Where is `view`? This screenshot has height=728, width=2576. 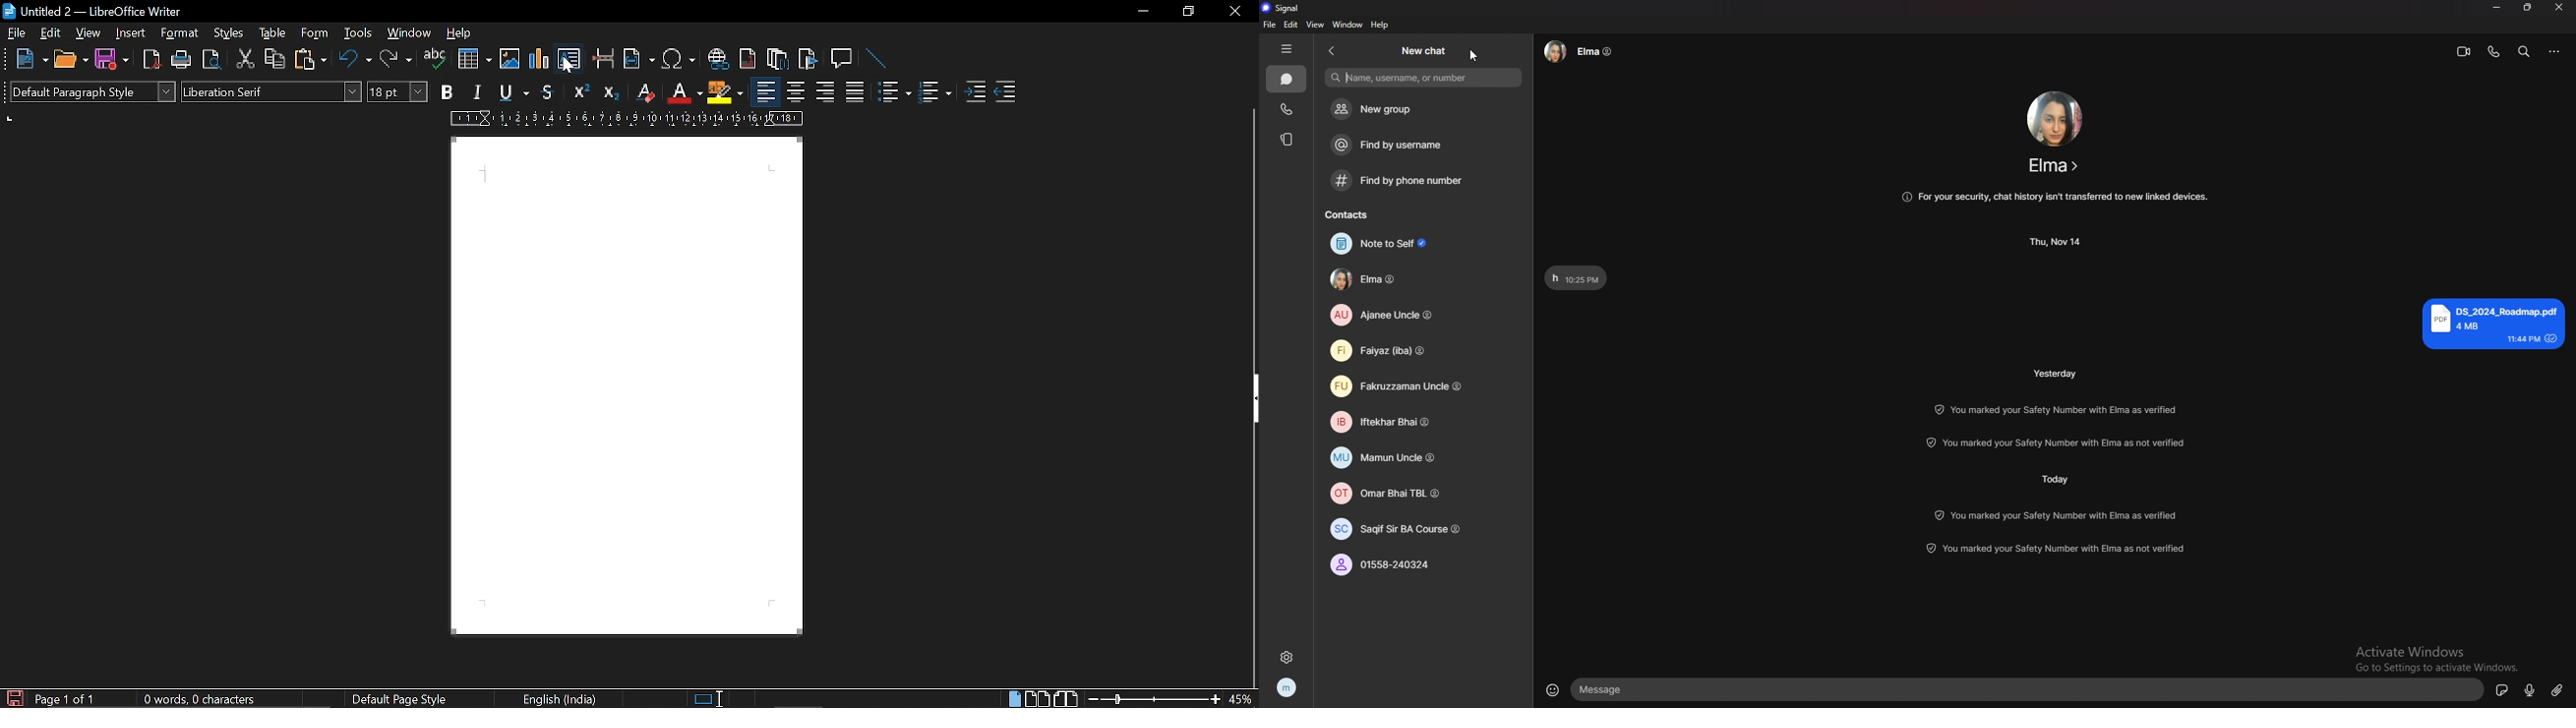 view is located at coordinates (1316, 25).